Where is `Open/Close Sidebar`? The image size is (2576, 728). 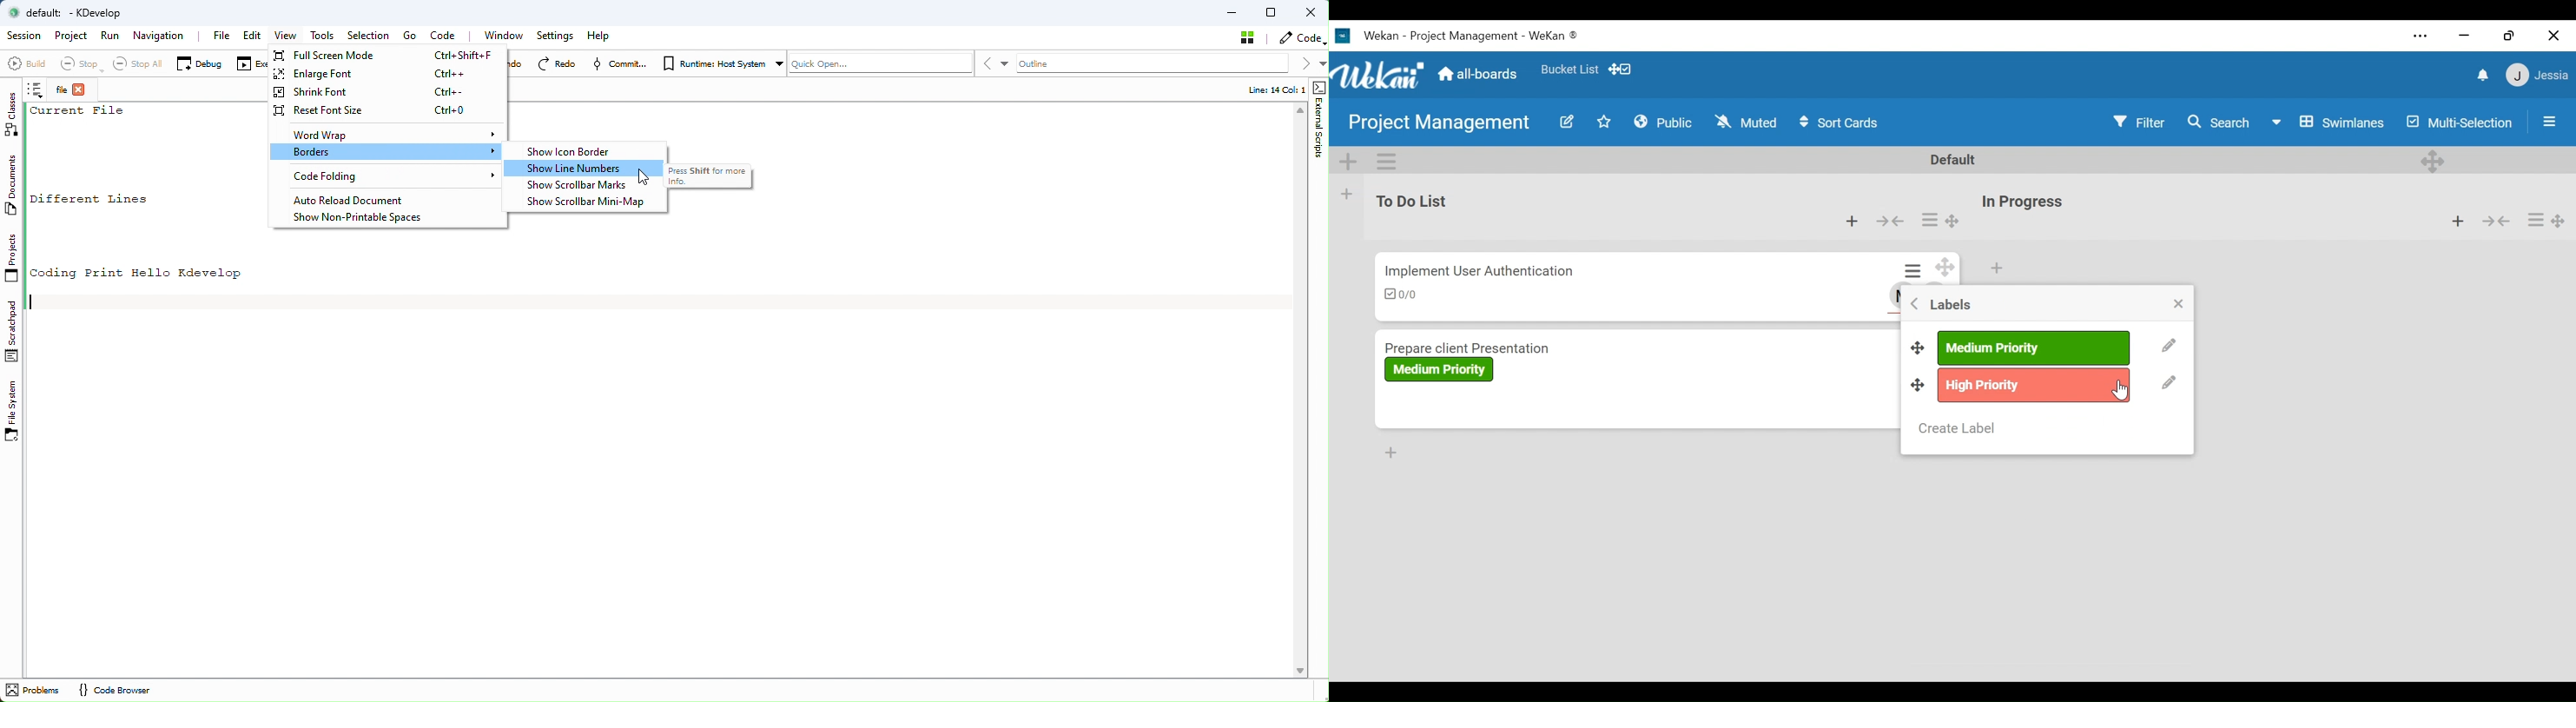
Open/Close Sidebar is located at coordinates (2548, 120).